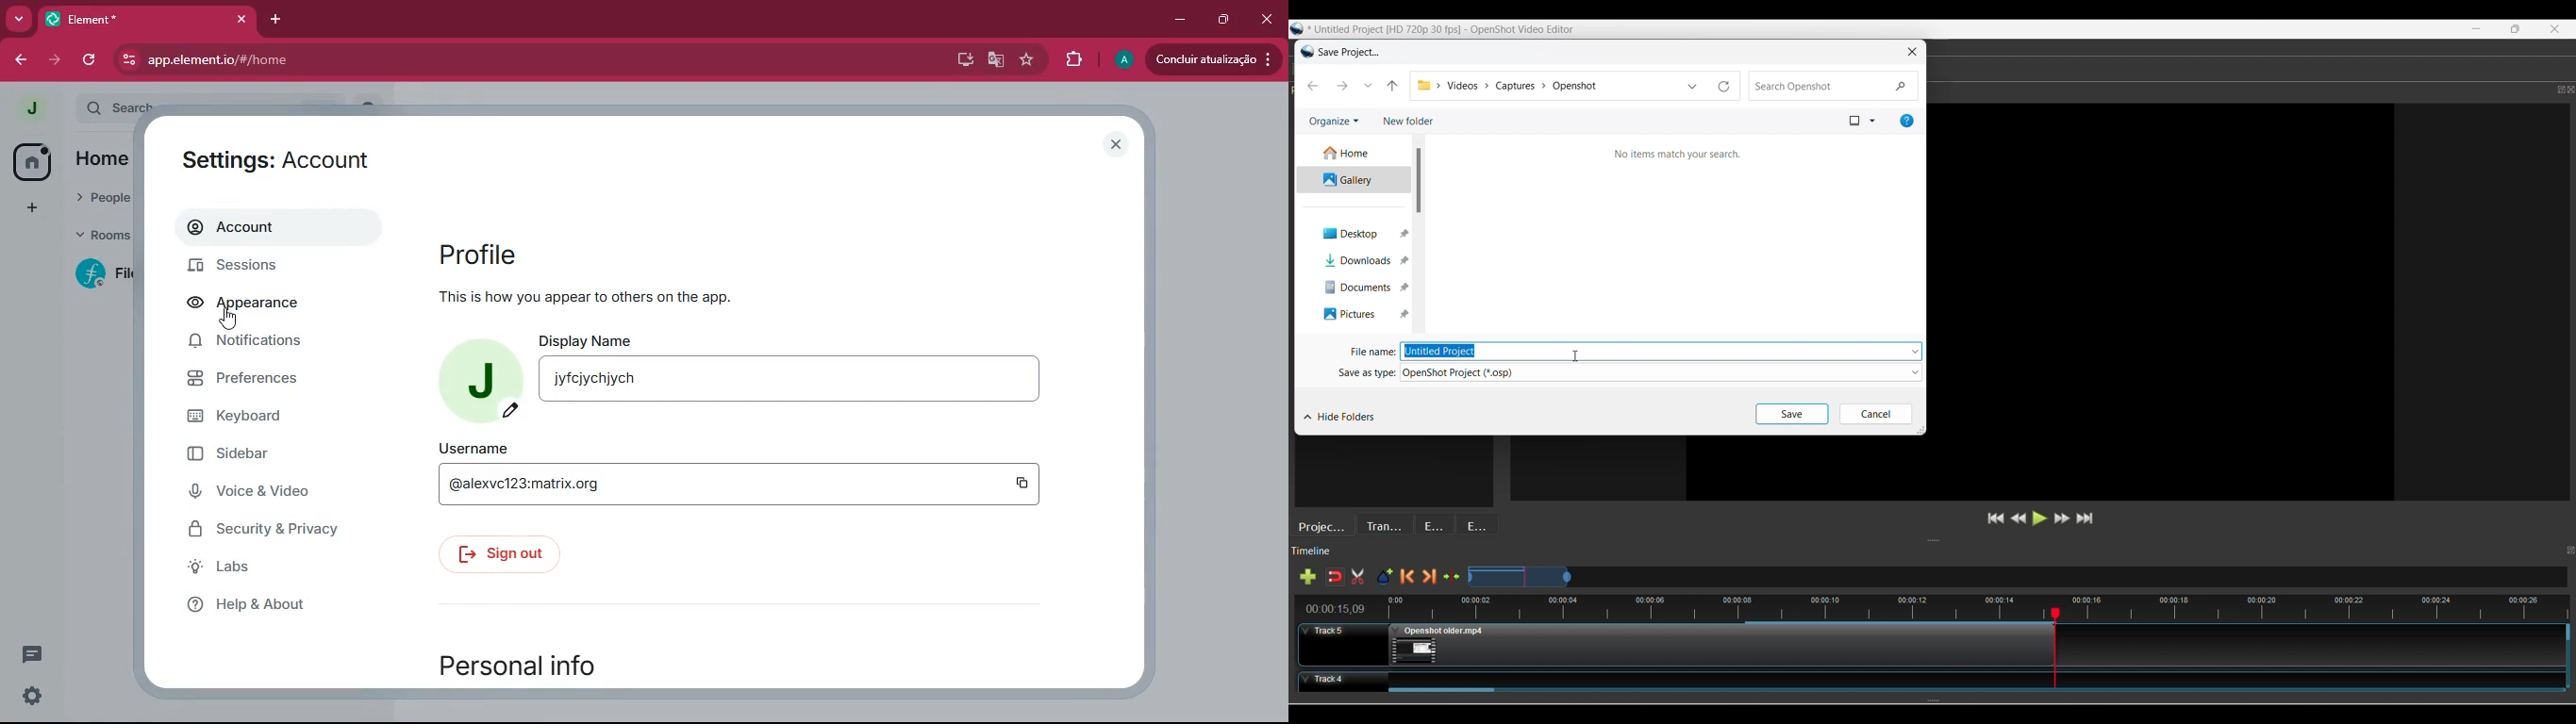 This screenshot has width=2576, height=728. I want to click on profile, so click(487, 250).